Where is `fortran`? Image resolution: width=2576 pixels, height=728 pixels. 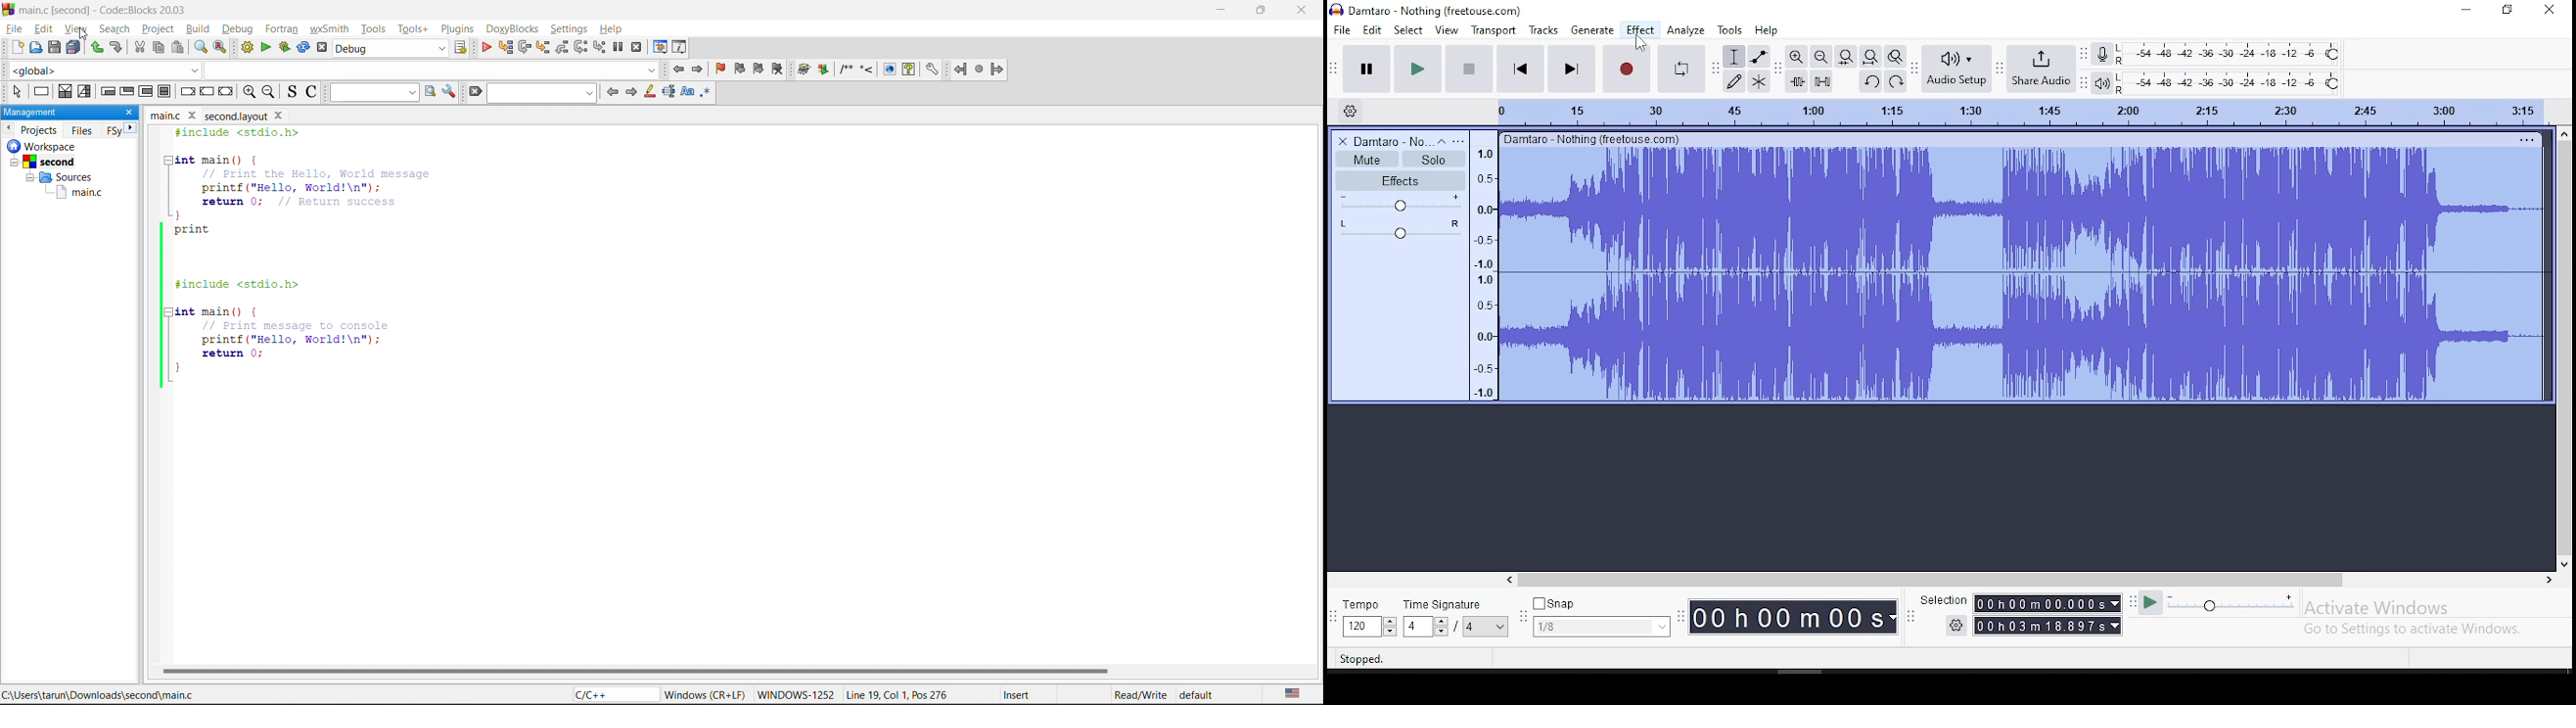 fortran is located at coordinates (980, 71).